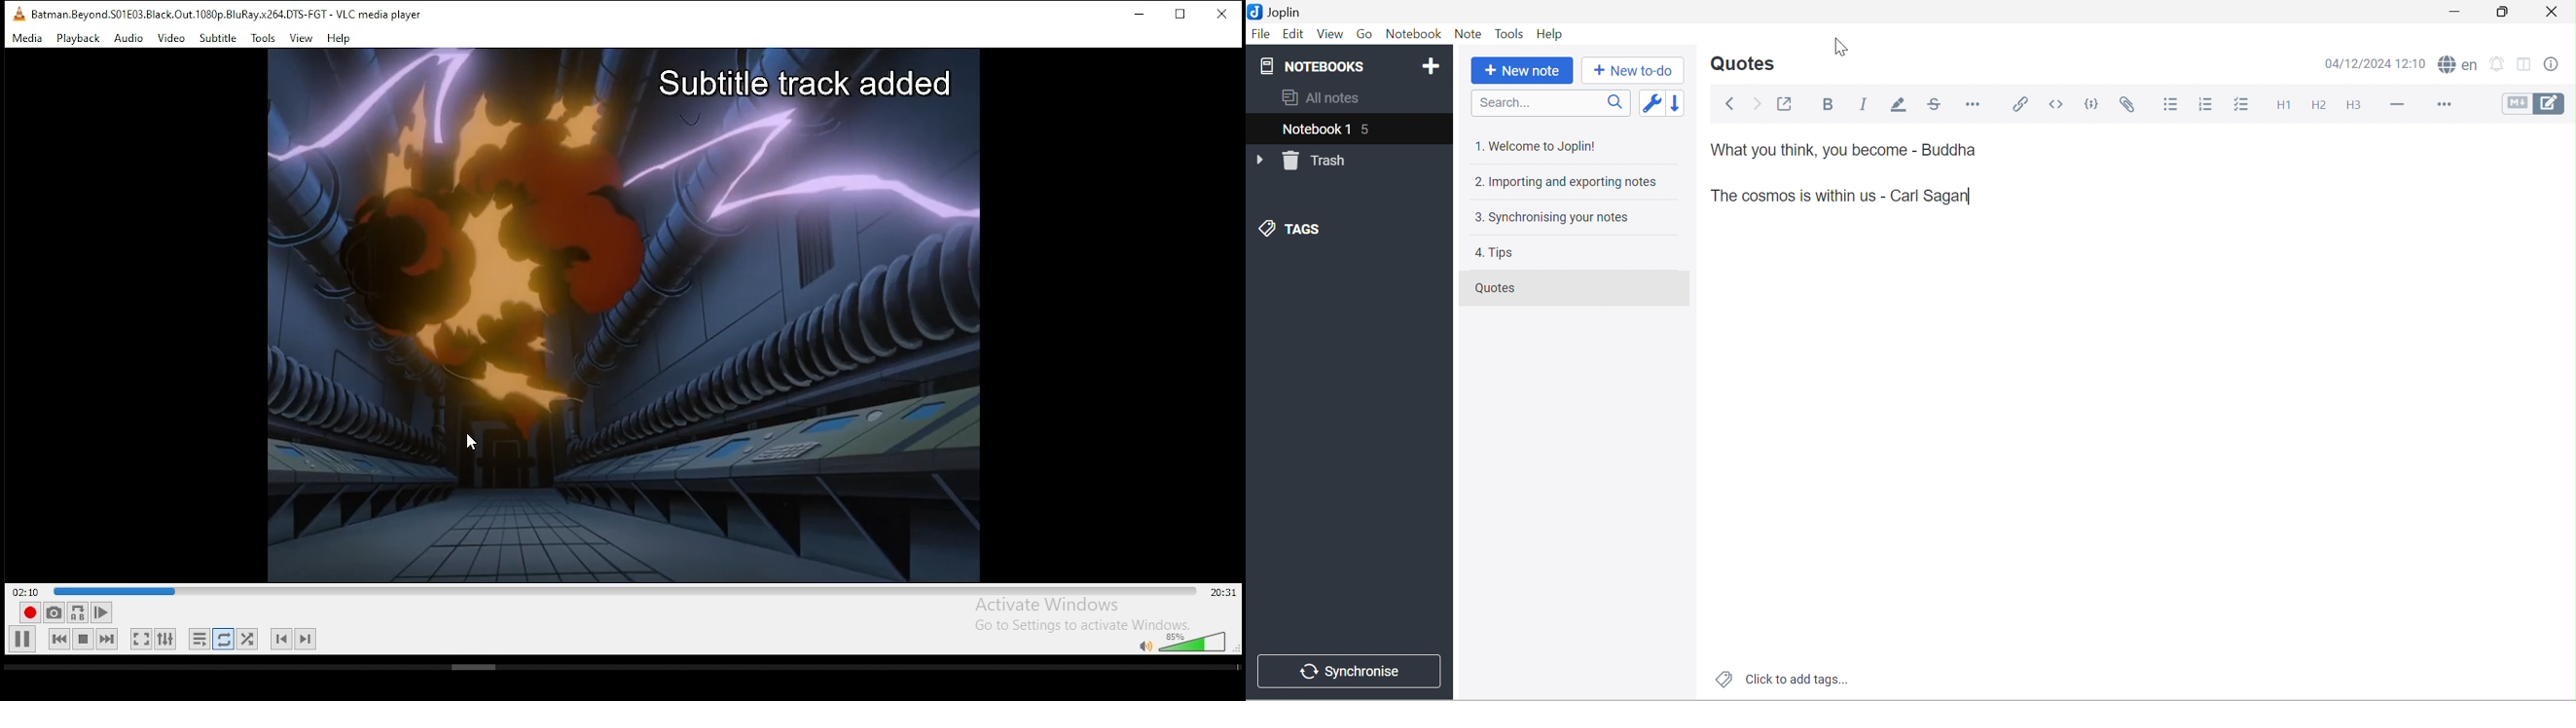  I want to click on Toggle editors, so click(2537, 105).